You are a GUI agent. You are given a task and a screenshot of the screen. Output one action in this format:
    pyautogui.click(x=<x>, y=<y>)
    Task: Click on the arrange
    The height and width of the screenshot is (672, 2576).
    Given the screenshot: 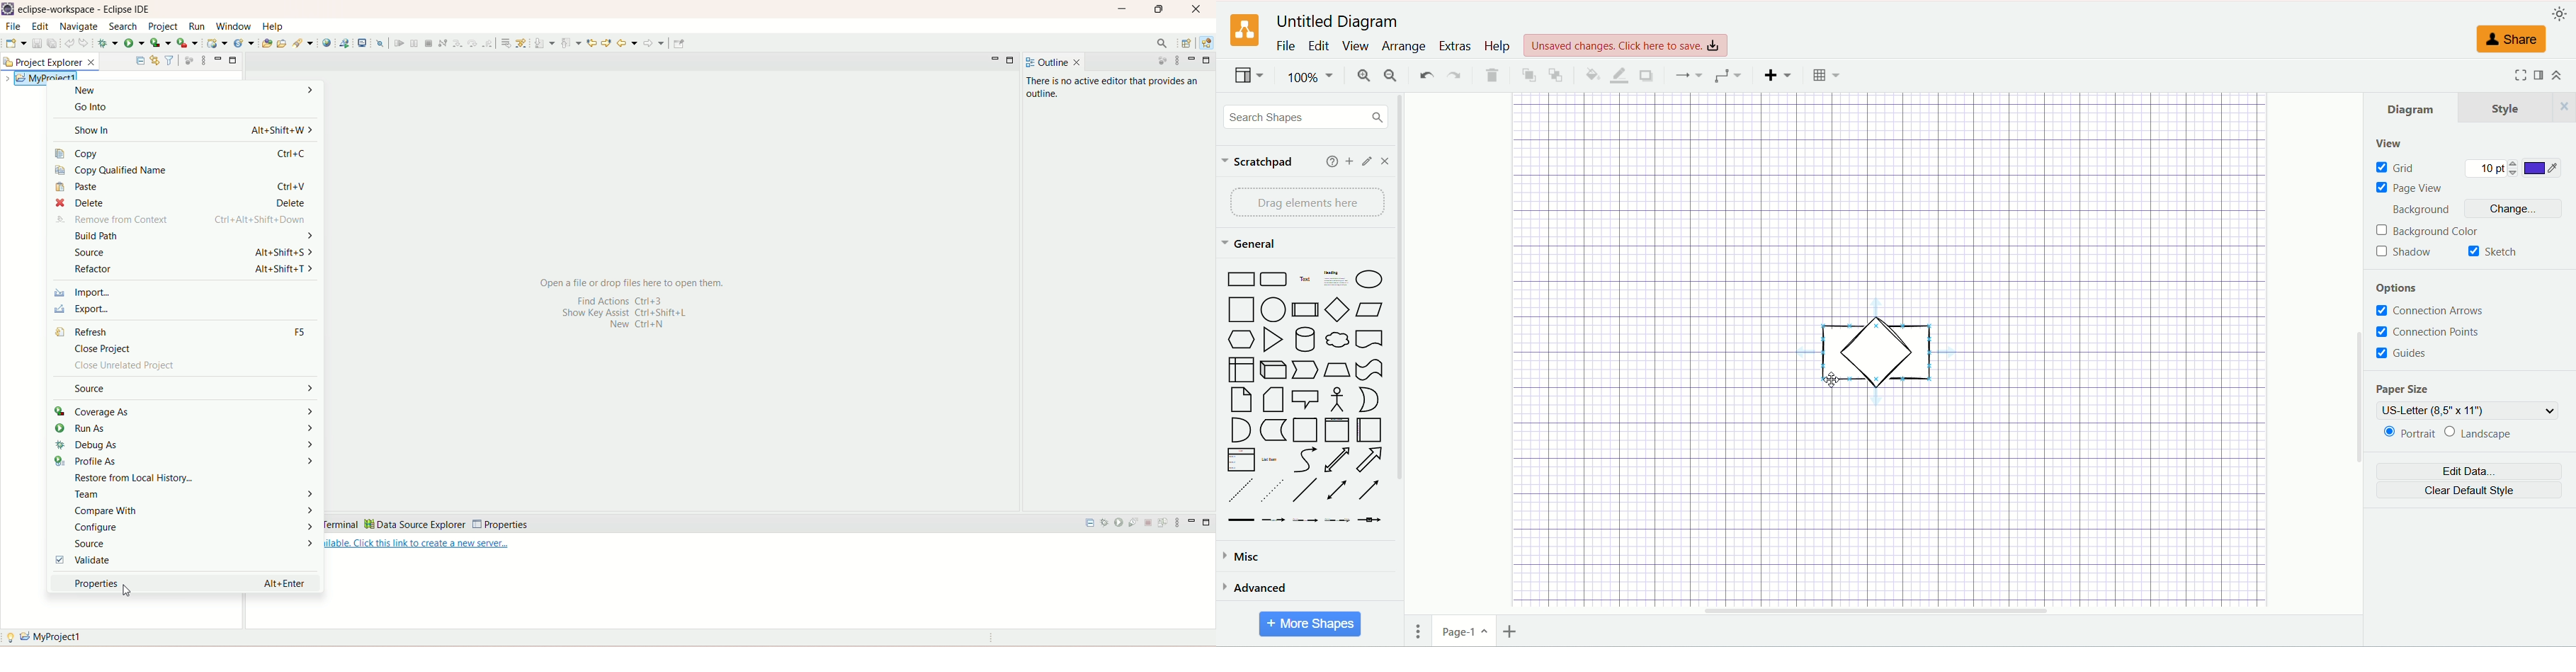 What is the action you would take?
    pyautogui.click(x=1403, y=47)
    